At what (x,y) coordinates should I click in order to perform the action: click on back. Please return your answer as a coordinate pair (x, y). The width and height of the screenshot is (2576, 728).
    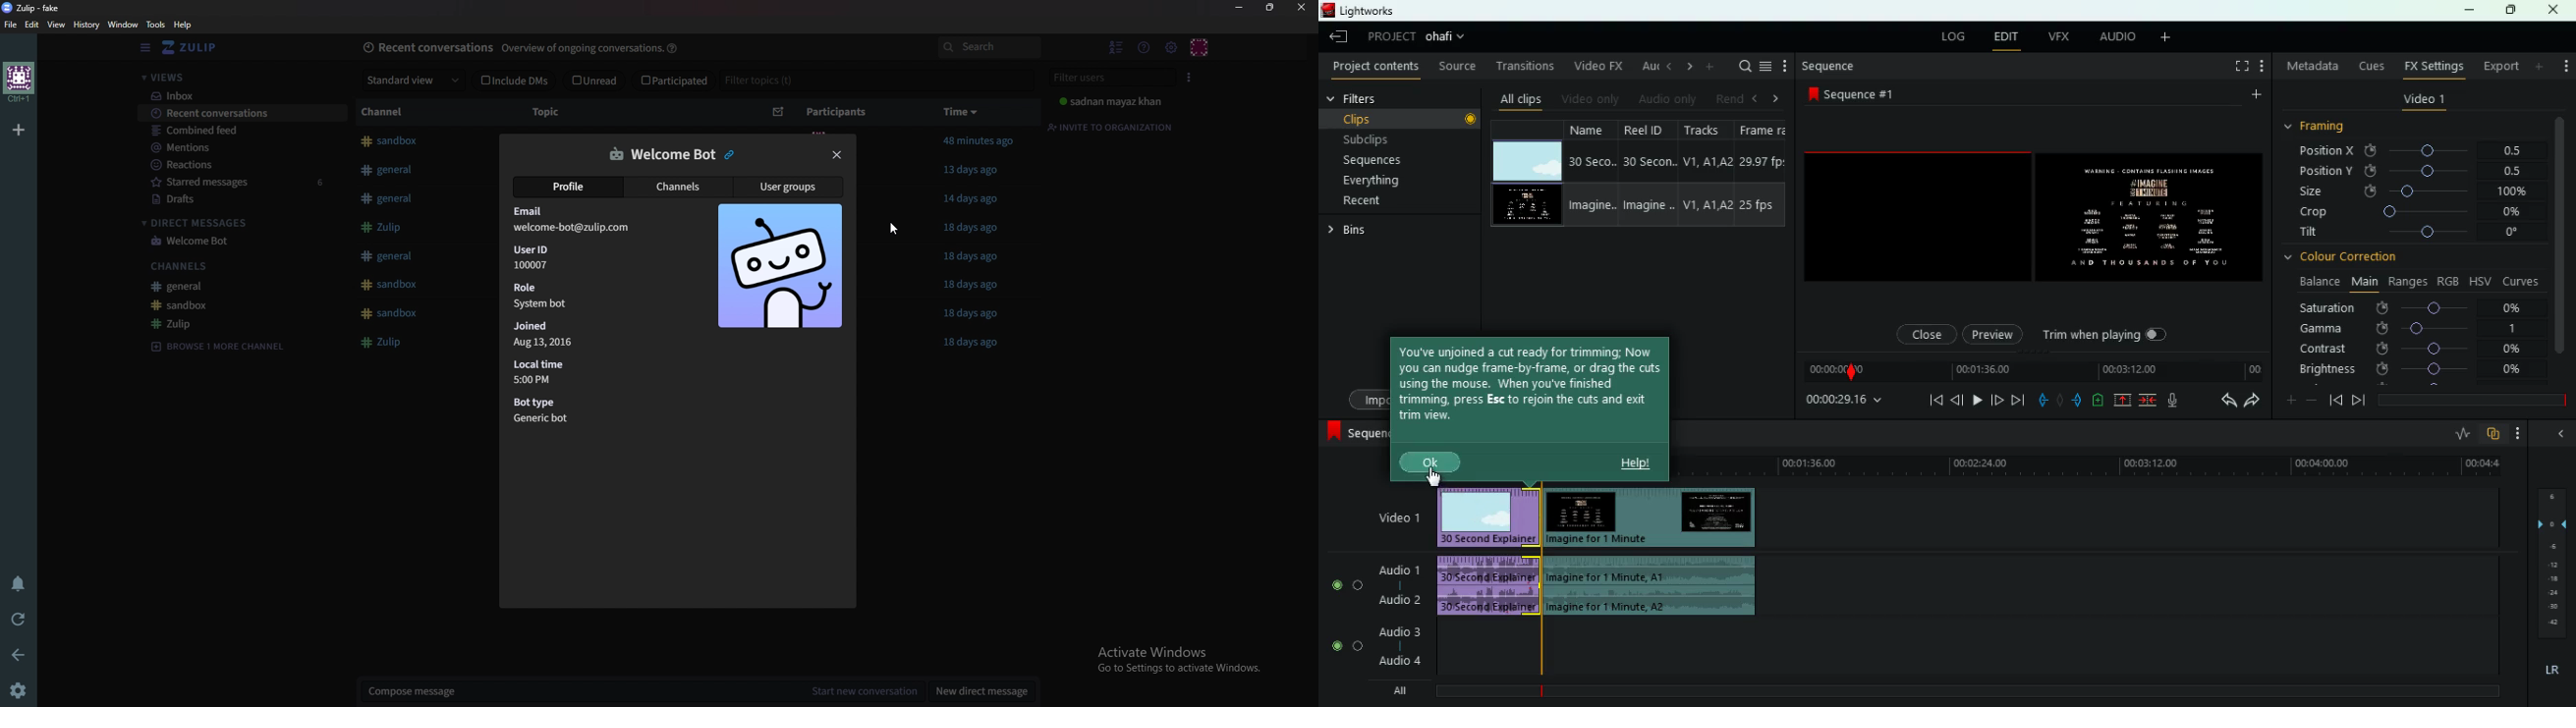
    Looking at the image, I should click on (17, 652).